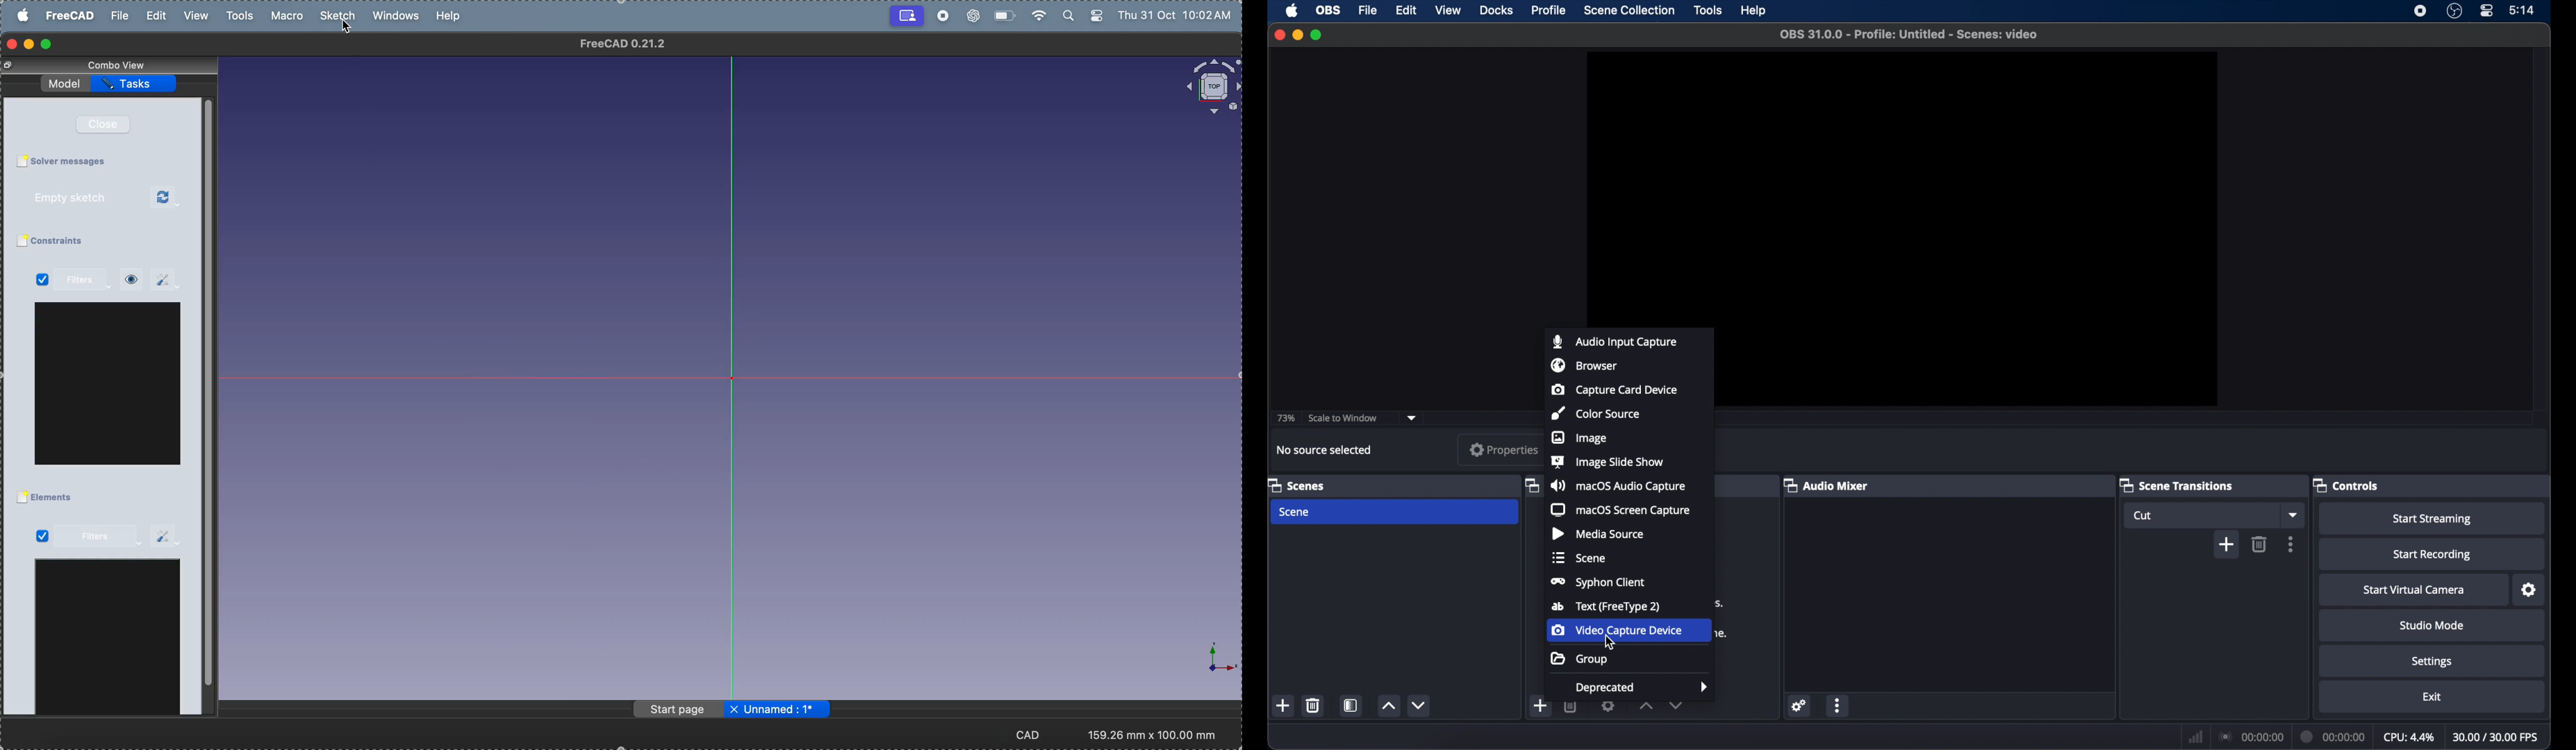  I want to click on minimize, so click(1298, 35).